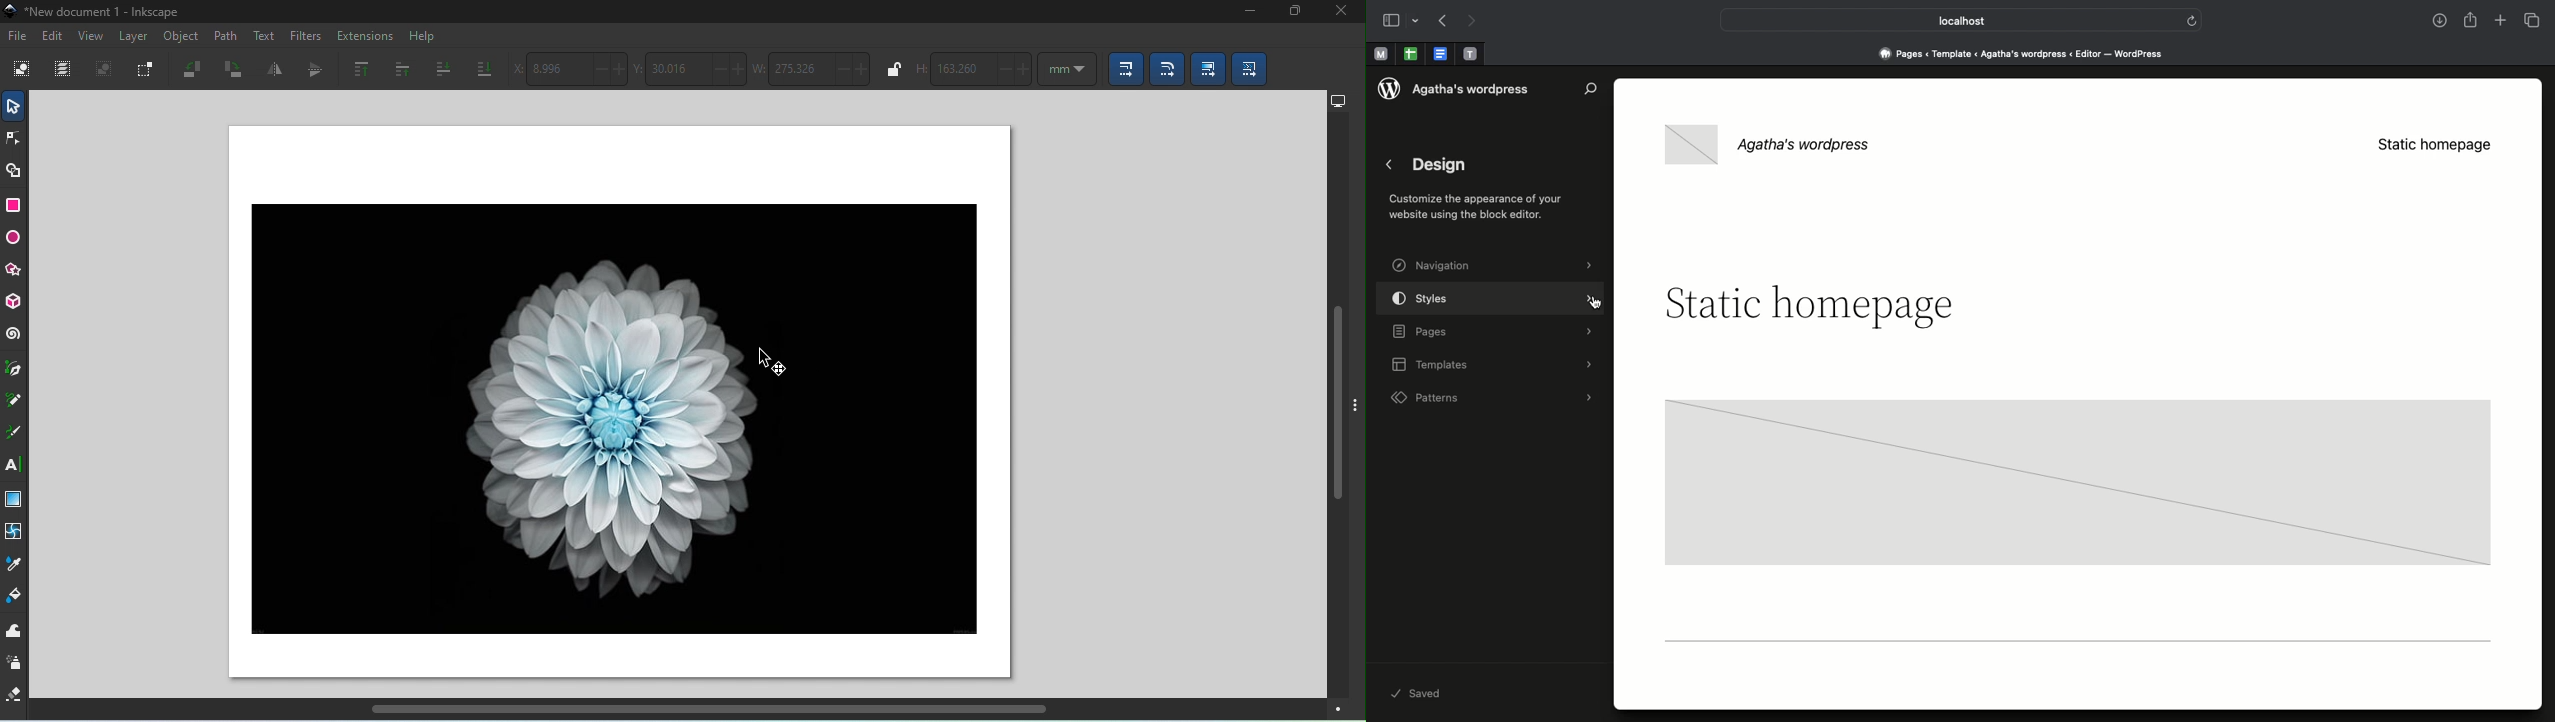  I want to click on Minimize, so click(1244, 13).